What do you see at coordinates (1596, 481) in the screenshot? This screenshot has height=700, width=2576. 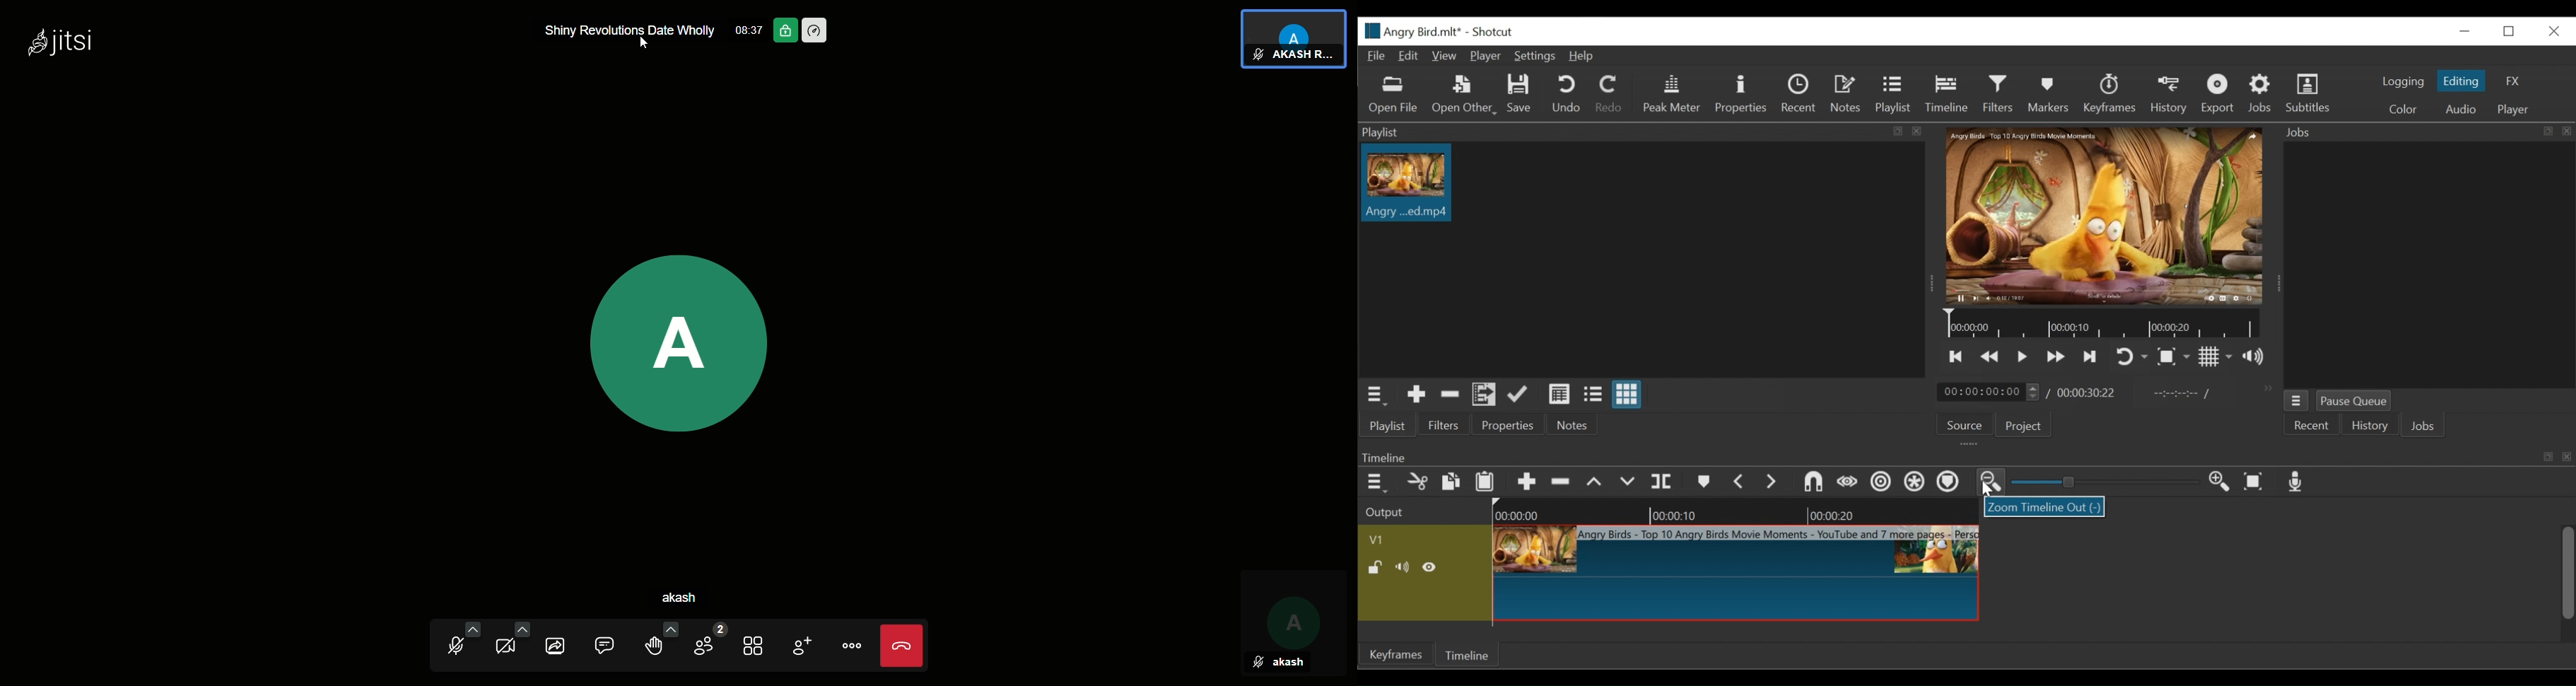 I see `lift` at bounding box center [1596, 481].